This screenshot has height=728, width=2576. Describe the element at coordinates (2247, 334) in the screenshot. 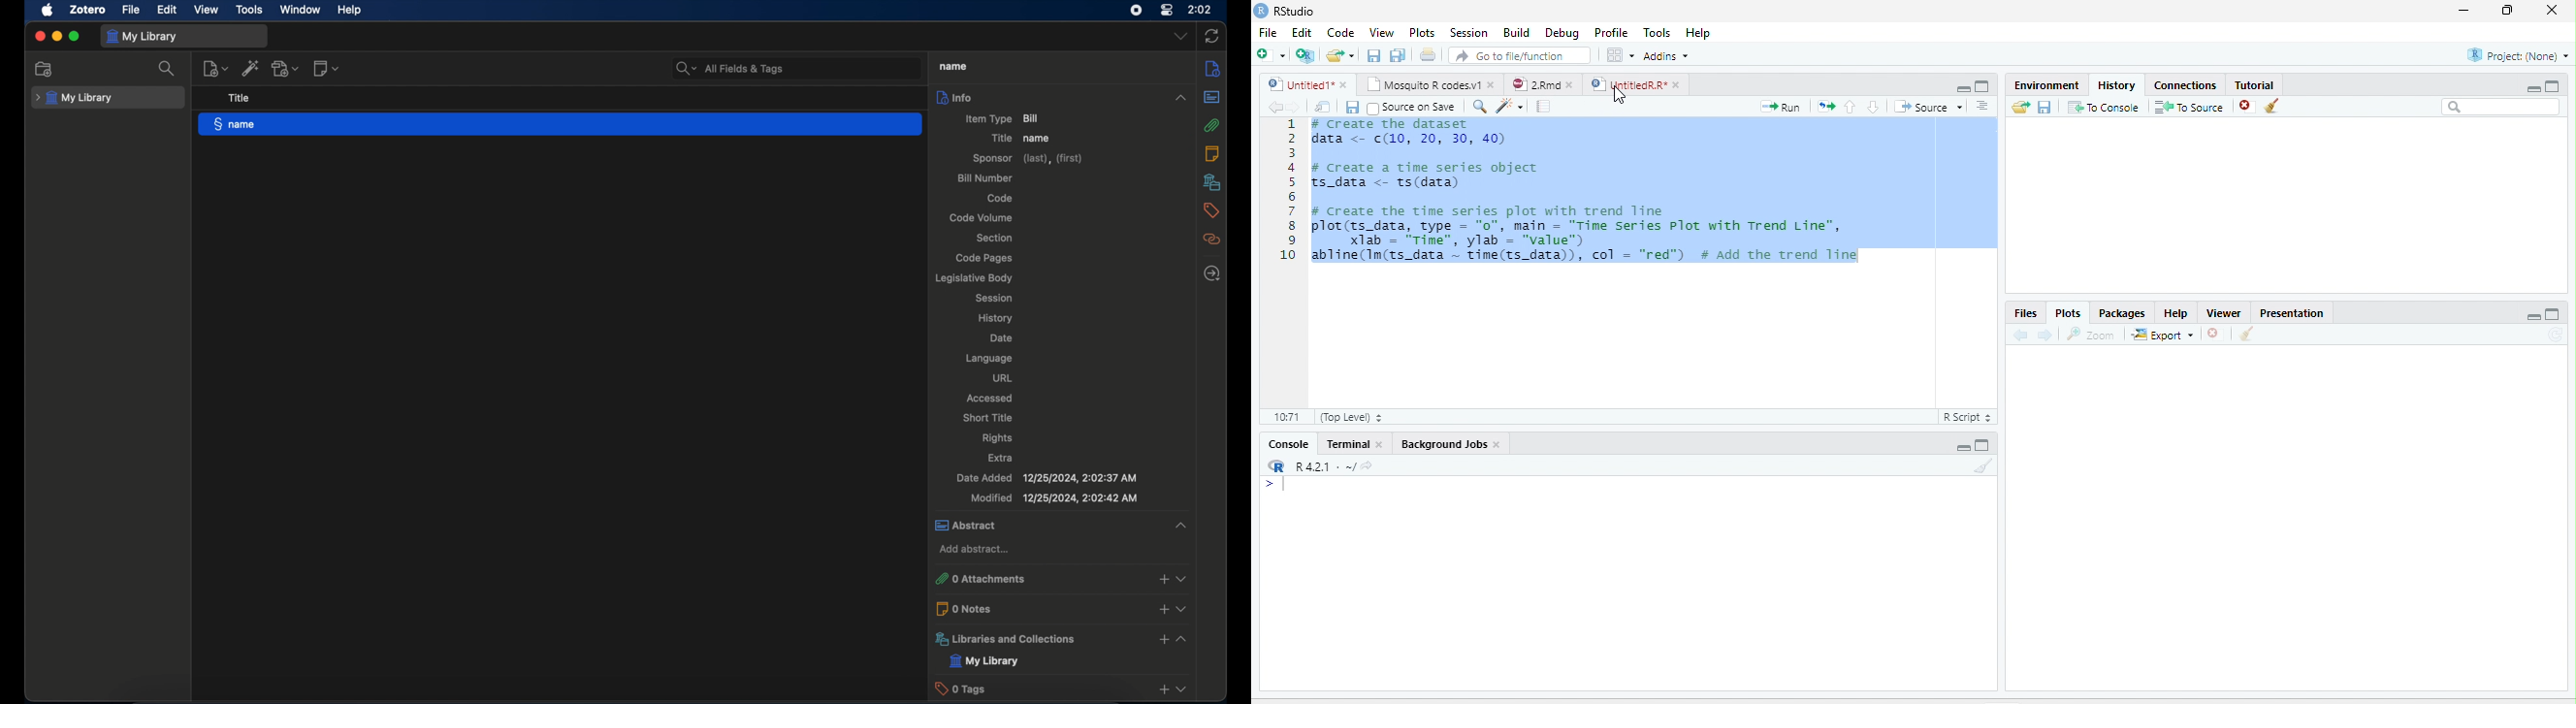

I see `Clear all plots` at that location.